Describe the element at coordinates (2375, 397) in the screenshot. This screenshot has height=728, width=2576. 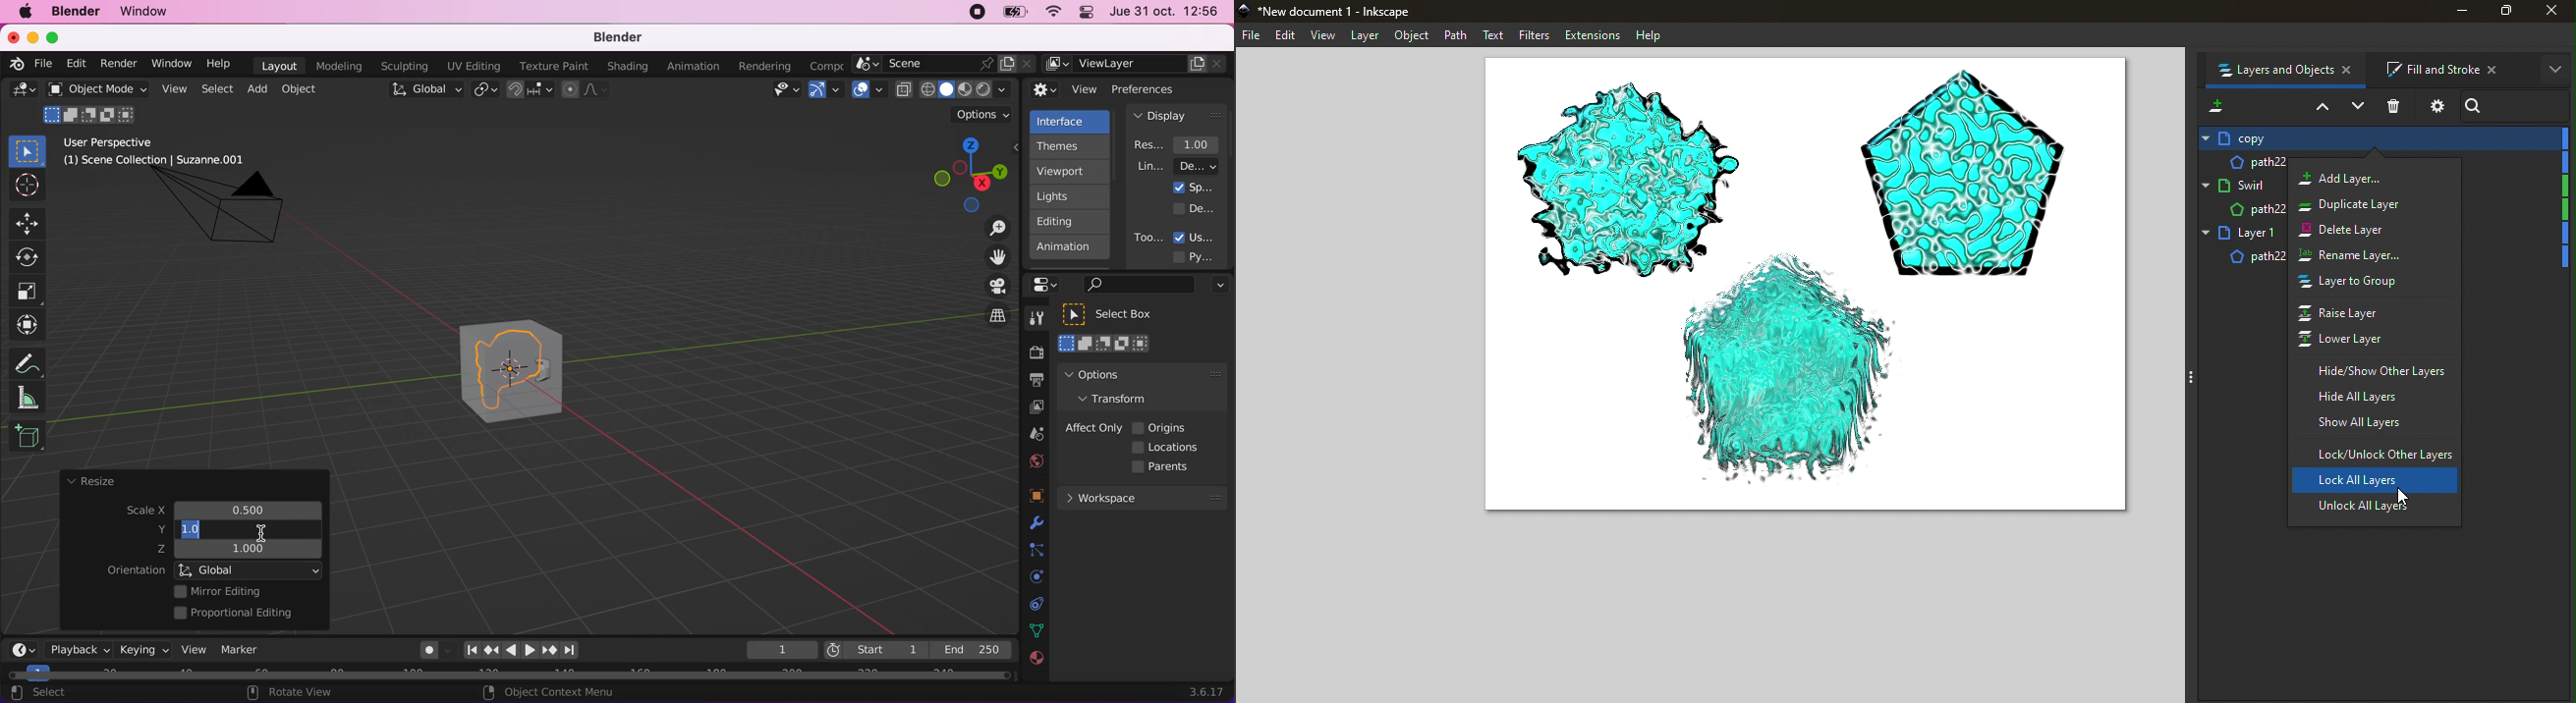
I see `Hide all layers` at that location.